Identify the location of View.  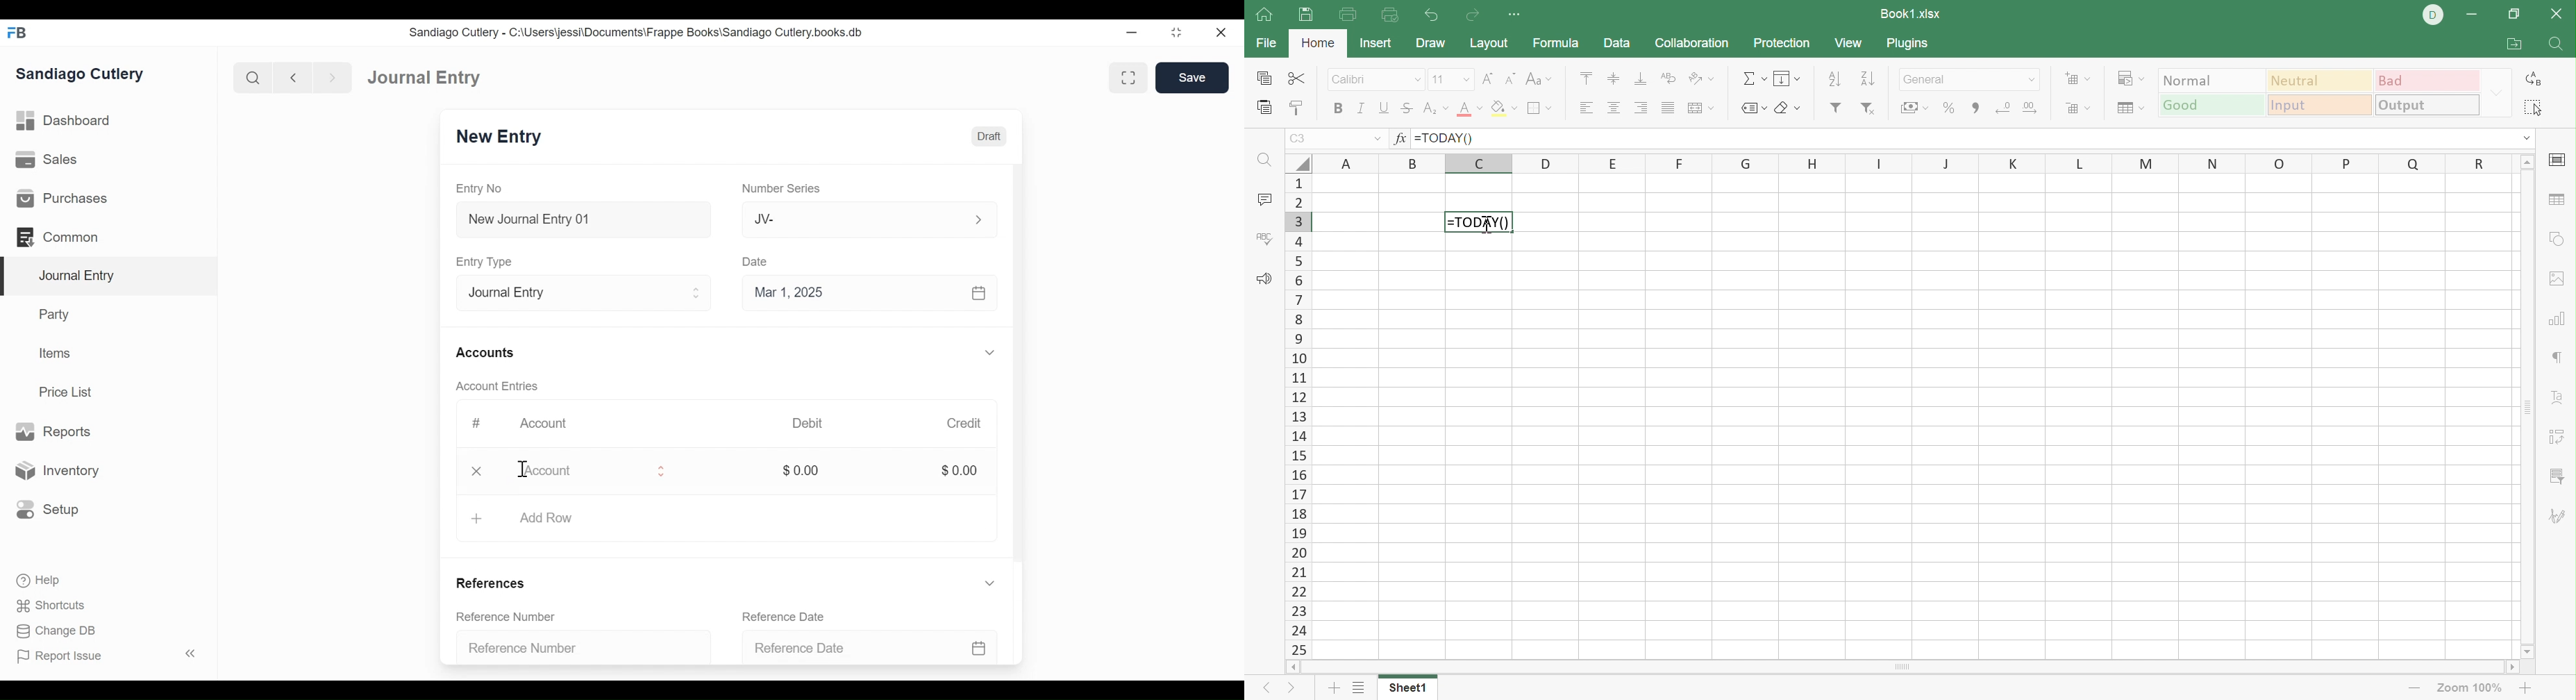
(1852, 43).